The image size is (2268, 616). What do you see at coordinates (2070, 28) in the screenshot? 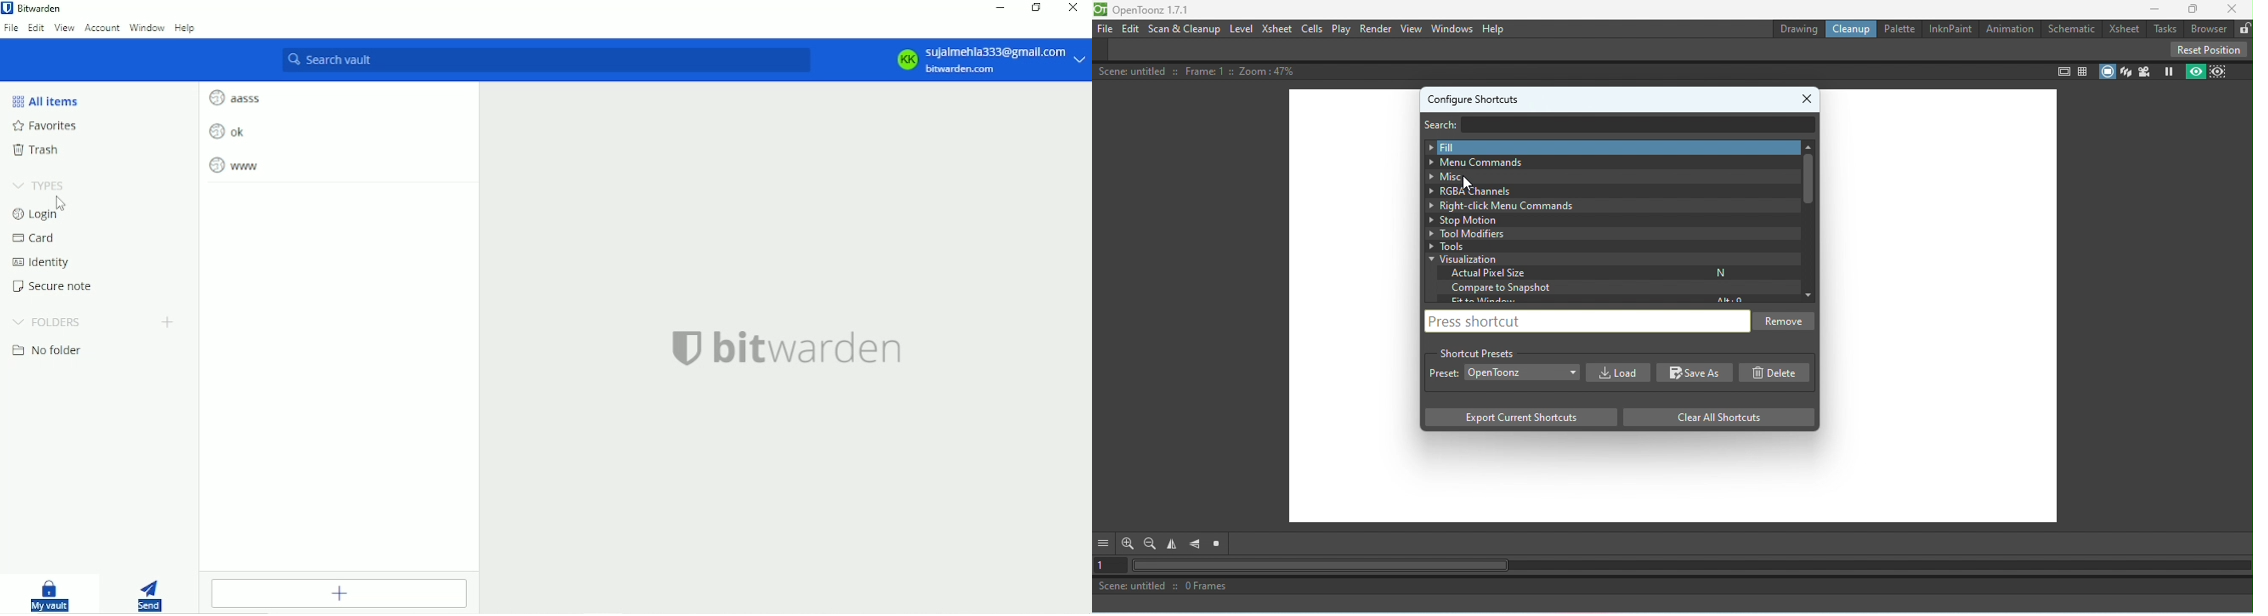
I see `Schematic` at bounding box center [2070, 28].